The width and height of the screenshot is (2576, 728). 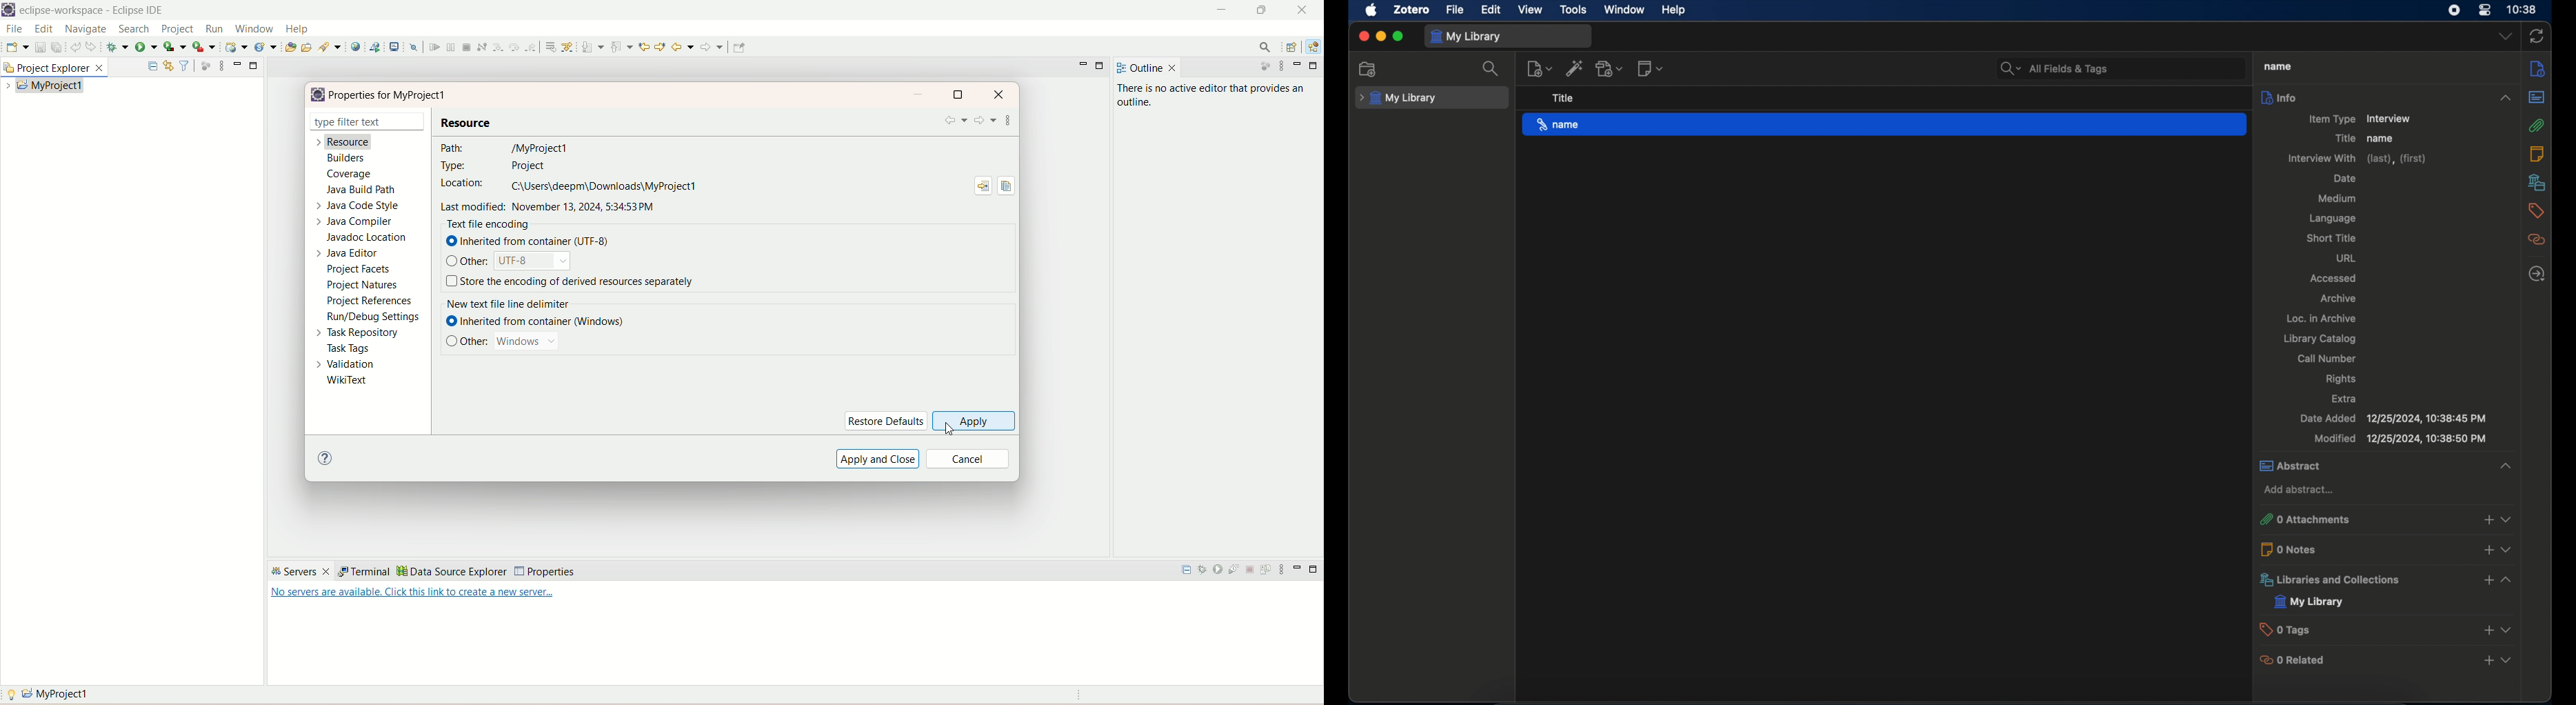 What do you see at coordinates (296, 29) in the screenshot?
I see `help` at bounding box center [296, 29].